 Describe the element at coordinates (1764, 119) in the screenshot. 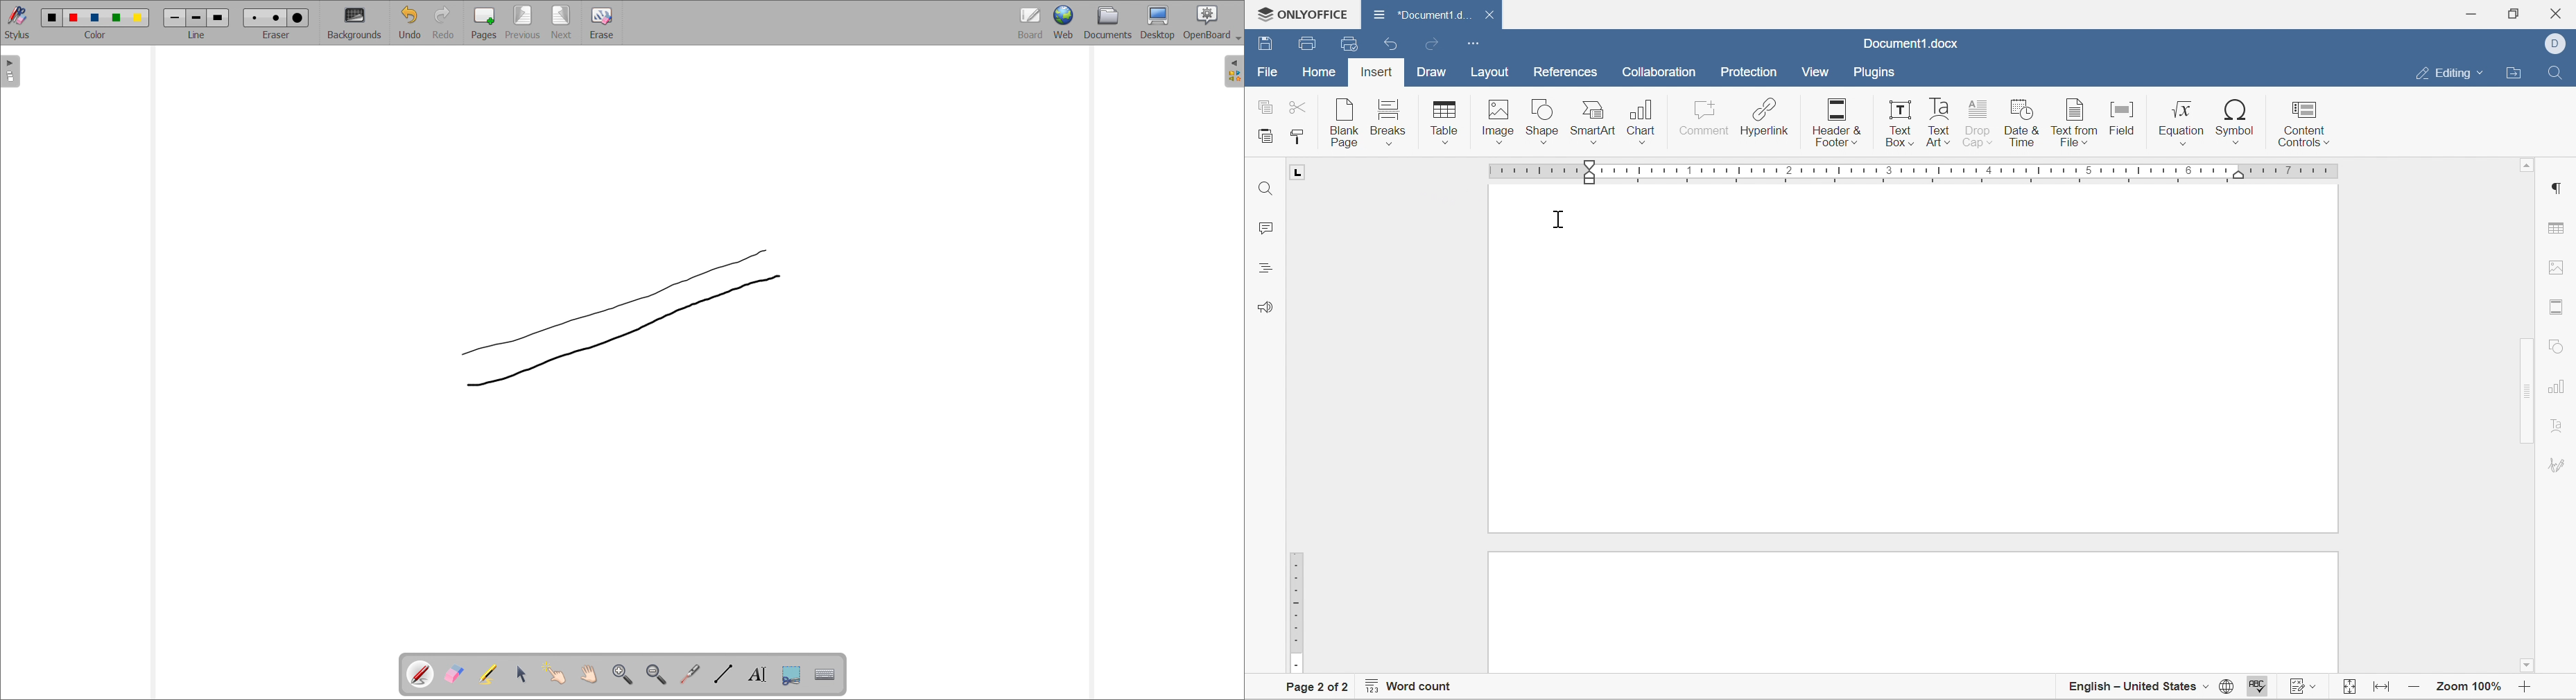

I see `Hyperlink` at that location.